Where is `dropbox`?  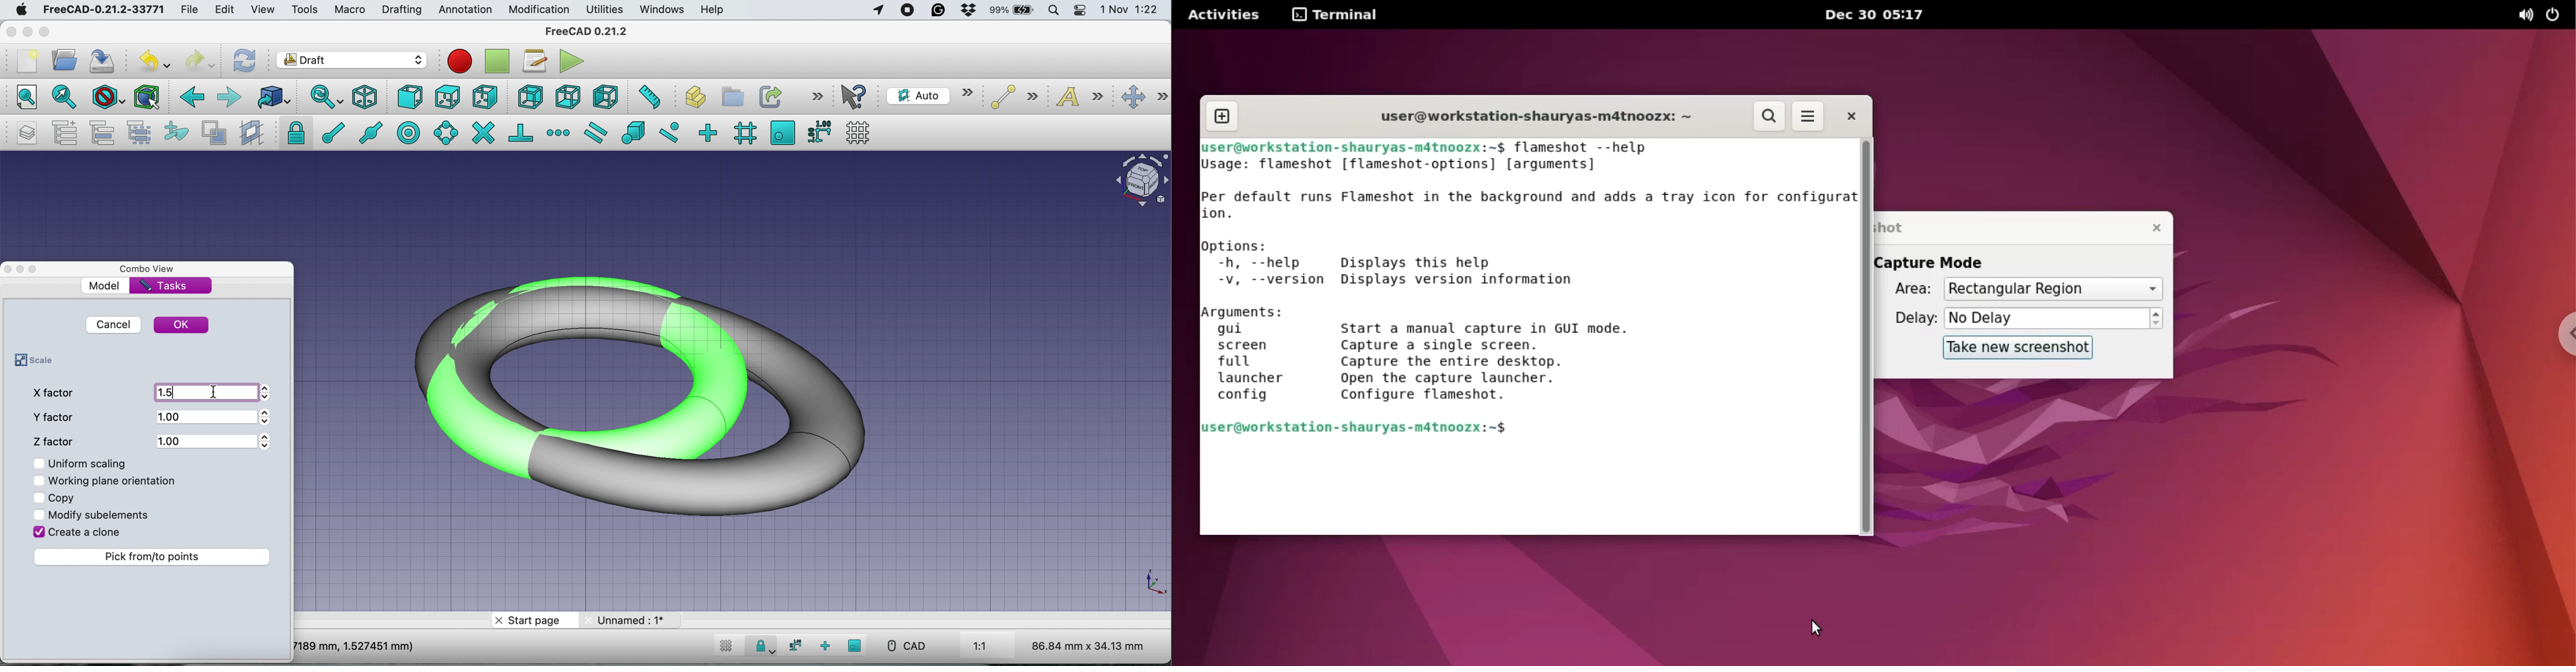
dropbox is located at coordinates (968, 10).